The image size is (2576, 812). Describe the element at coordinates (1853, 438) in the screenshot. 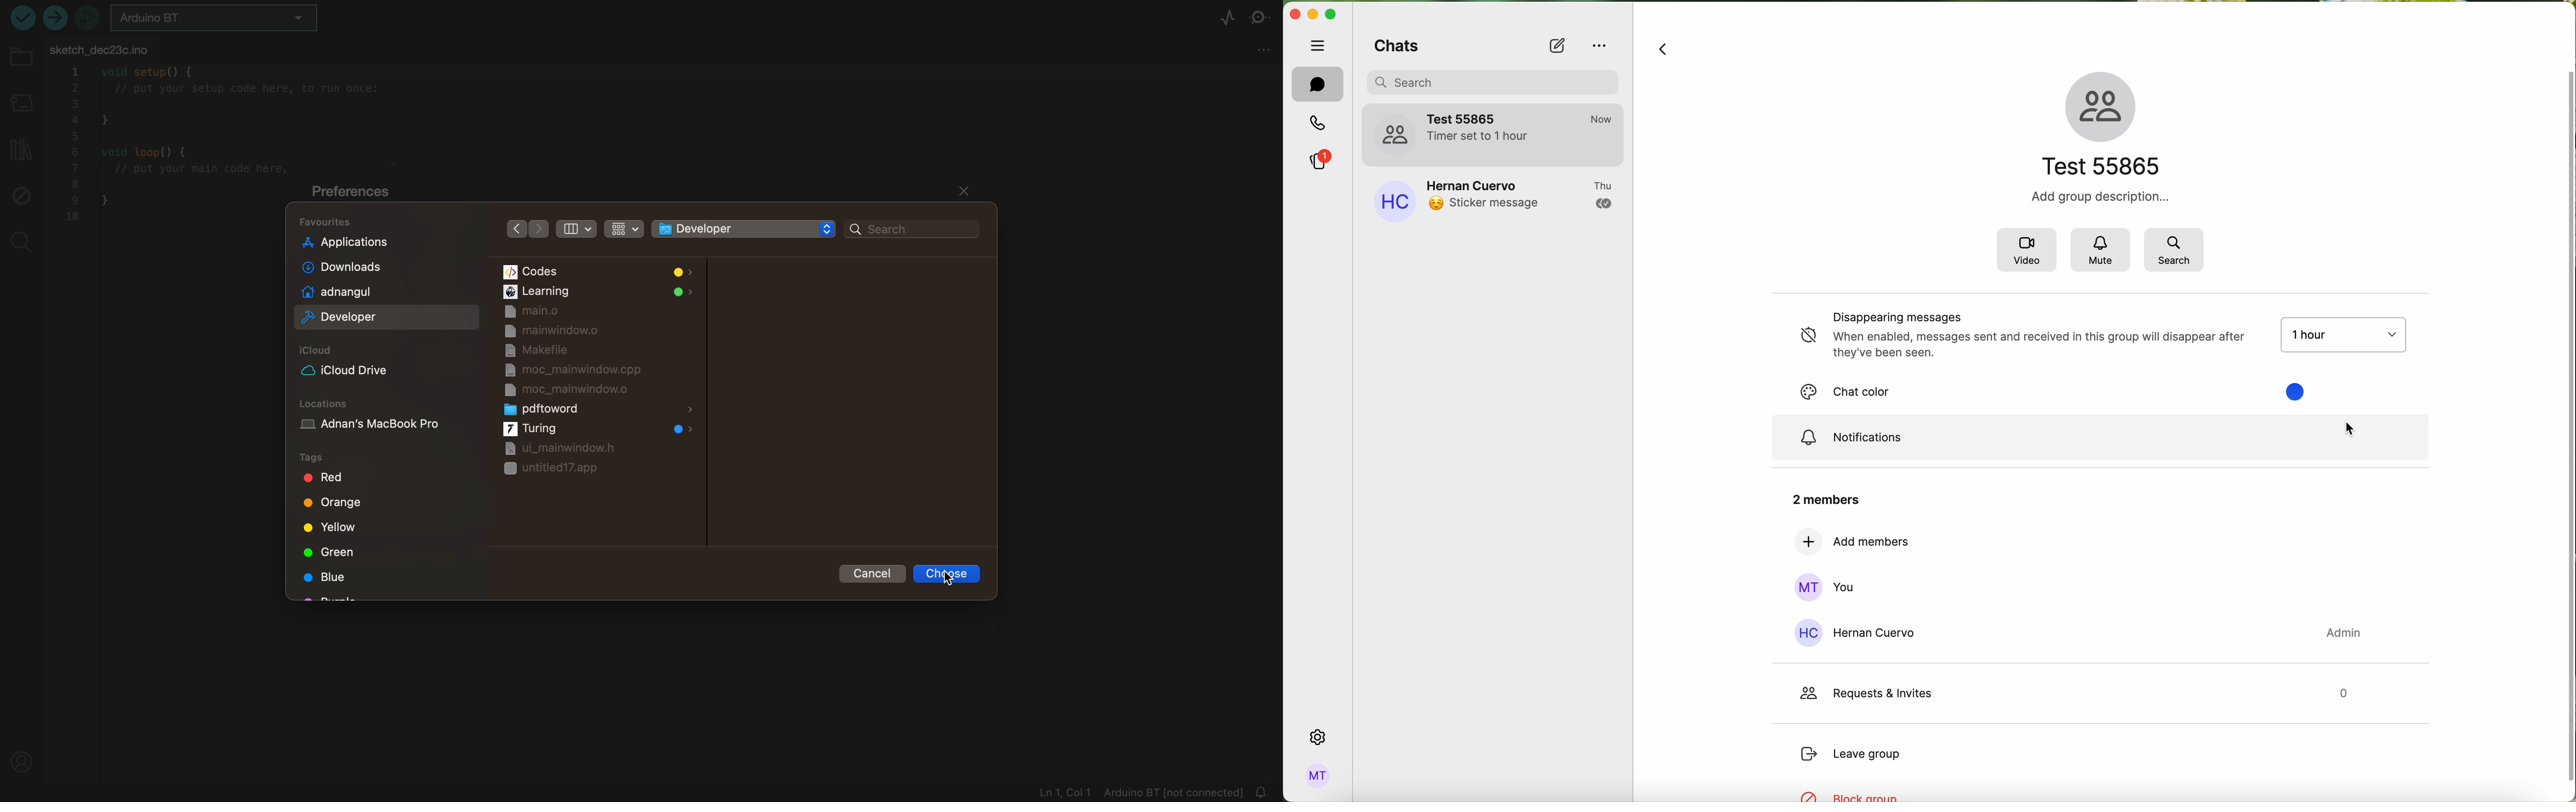

I see `notifications` at that location.